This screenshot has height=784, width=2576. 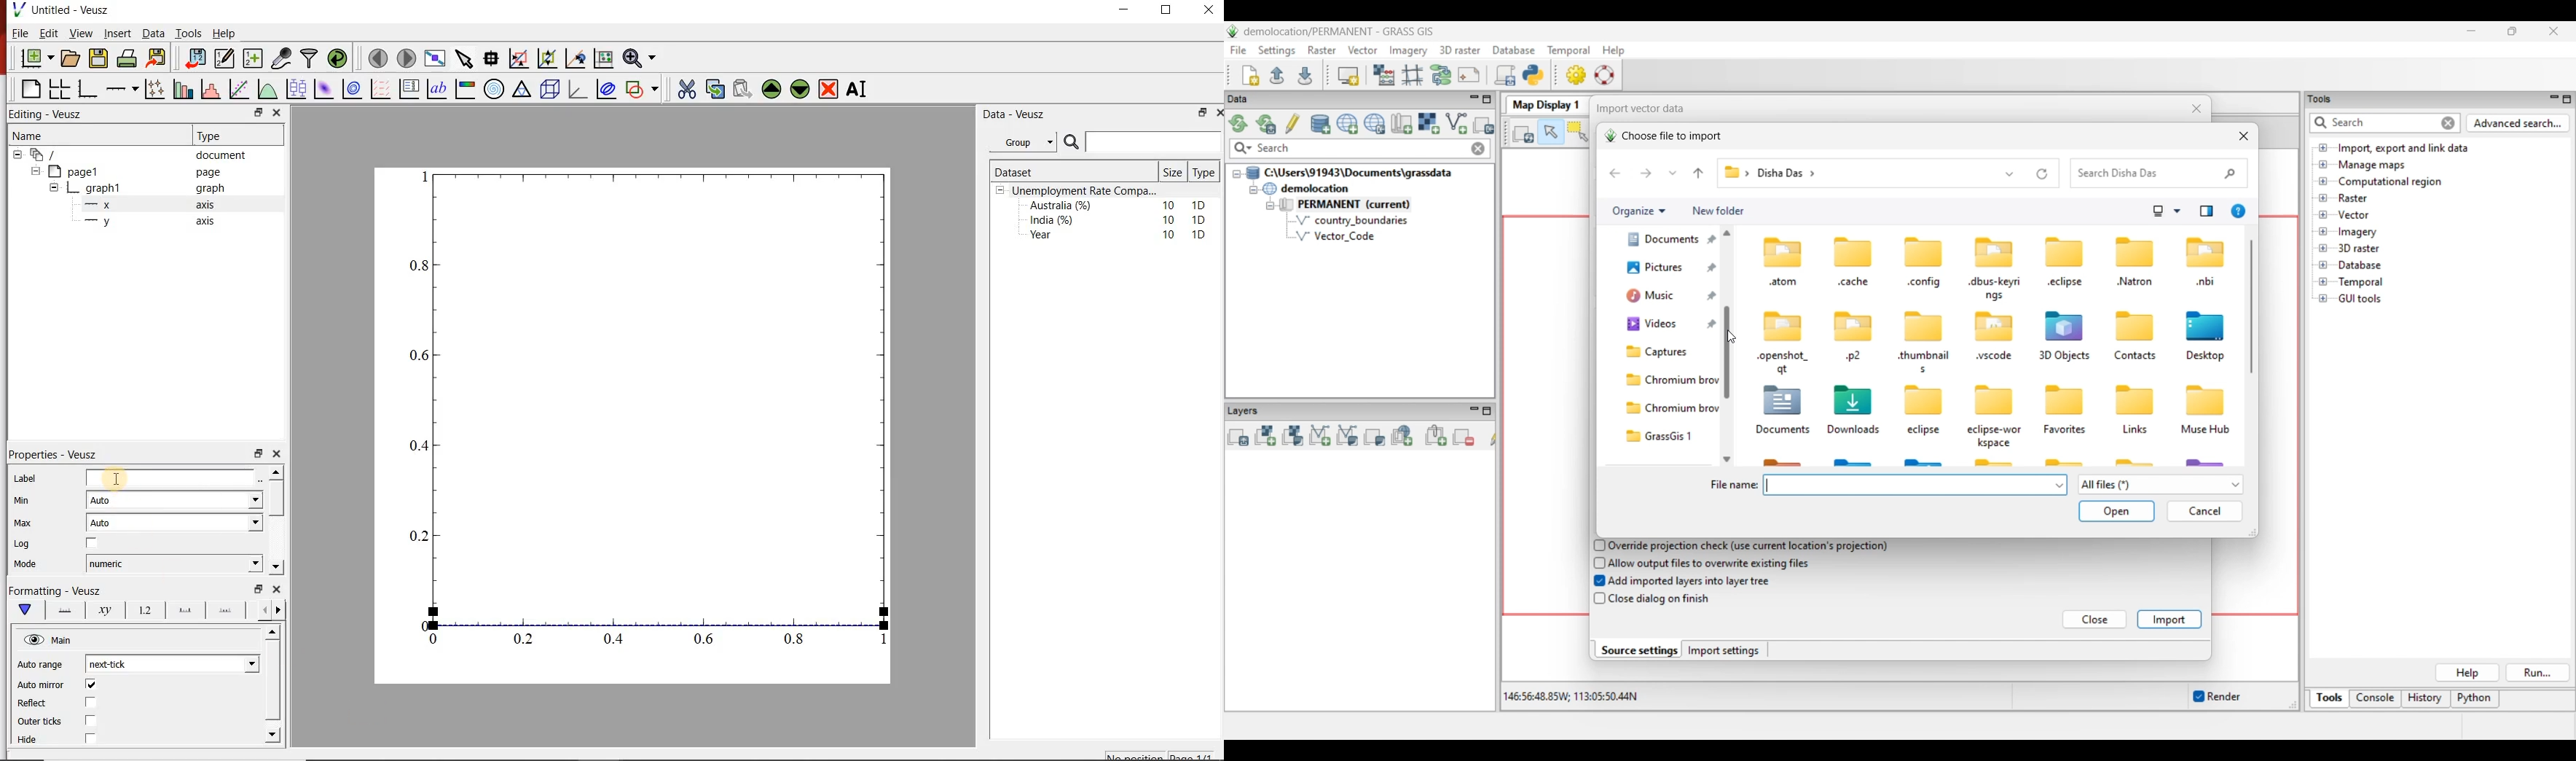 I want to click on Cartographic composer, so click(x=1469, y=75).